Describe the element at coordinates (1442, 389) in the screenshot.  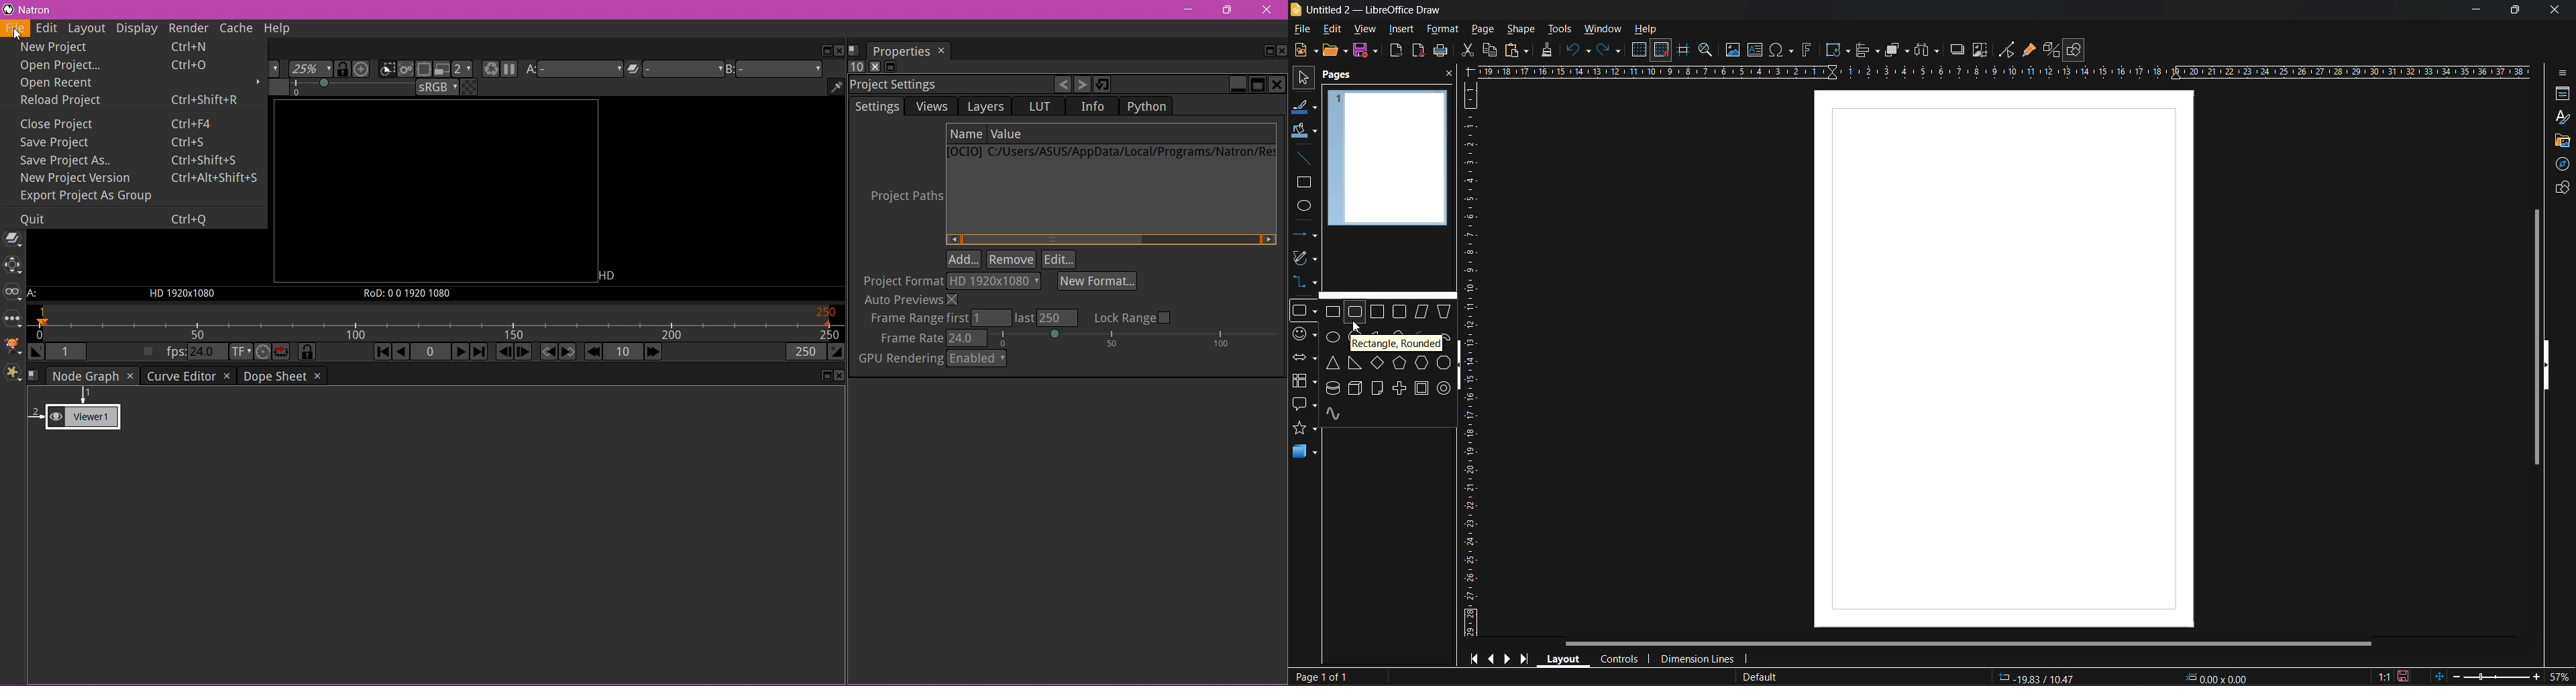
I see `ring` at that location.